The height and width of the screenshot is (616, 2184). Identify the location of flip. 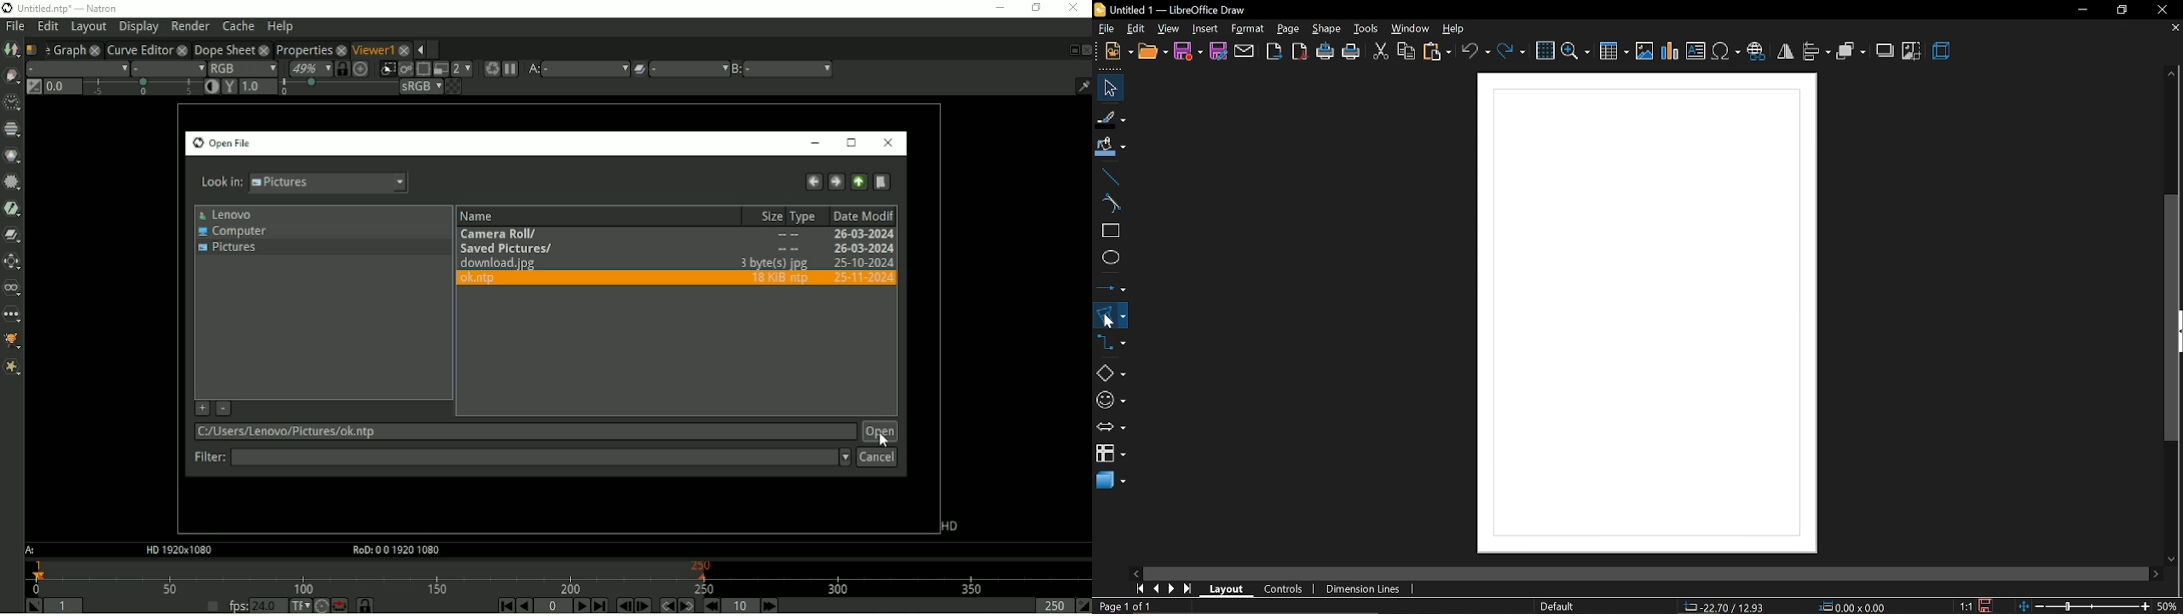
(1786, 52).